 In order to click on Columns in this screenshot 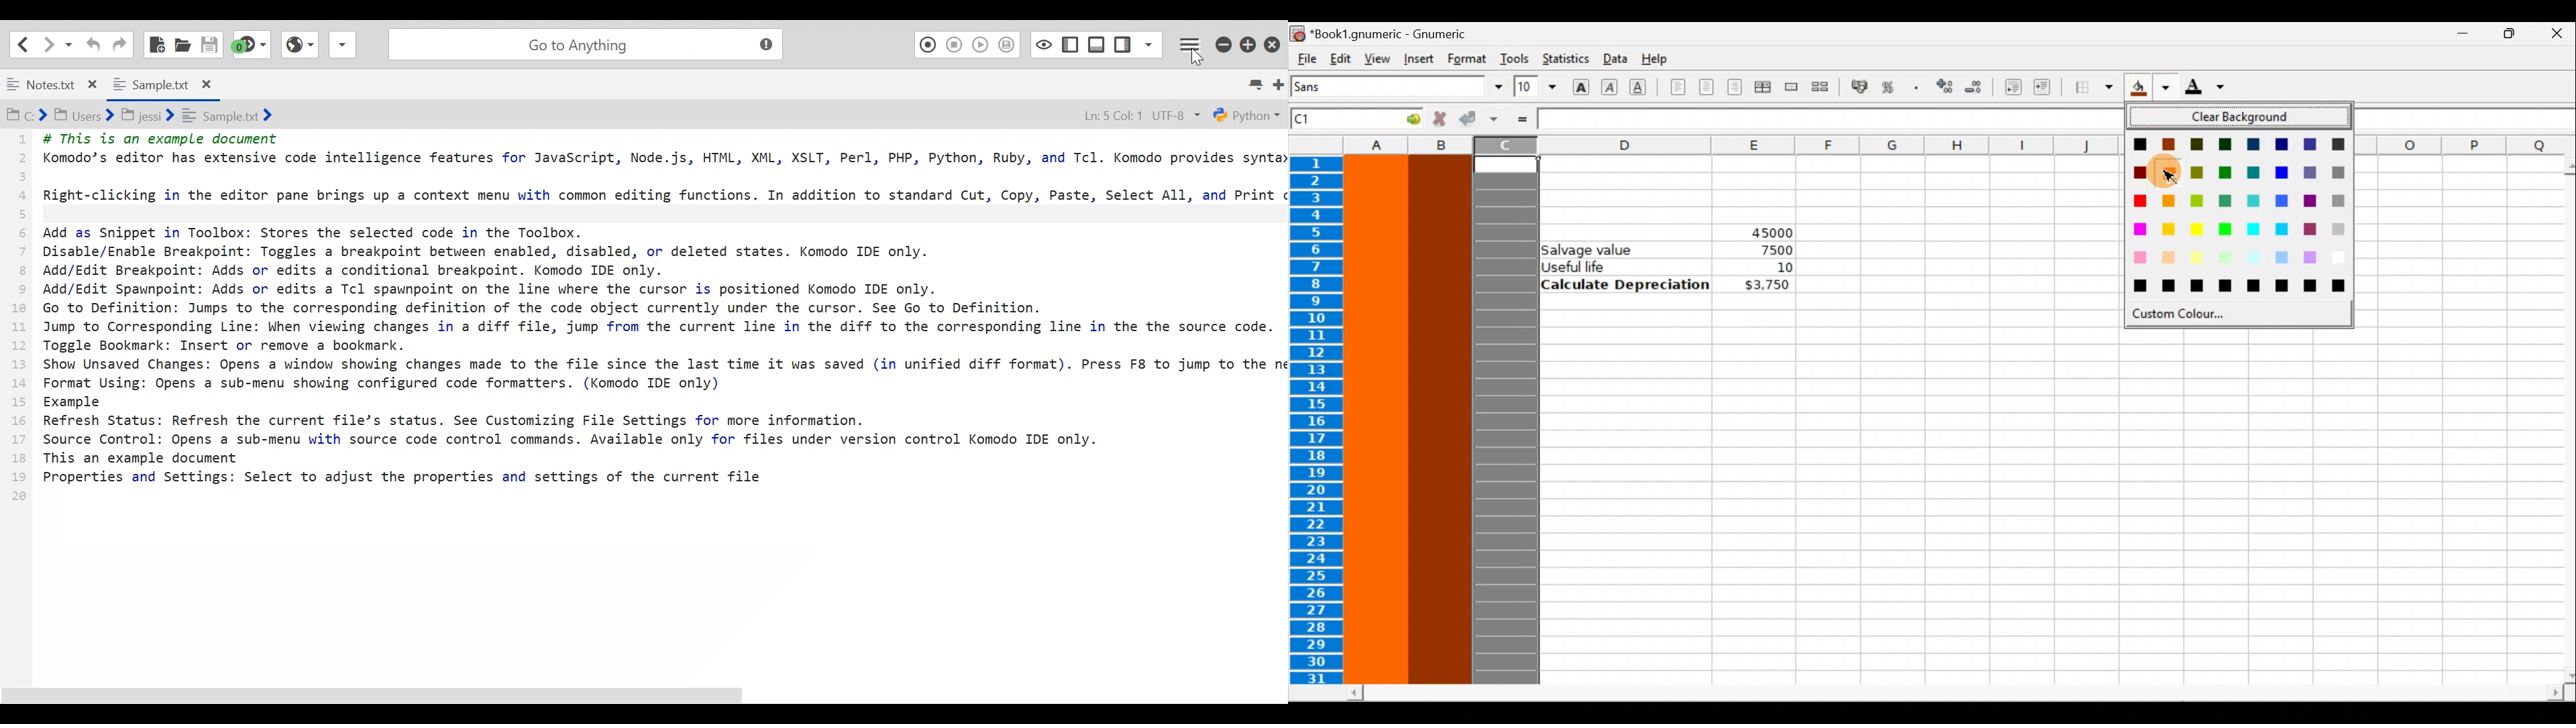, I will do `click(1697, 145)`.